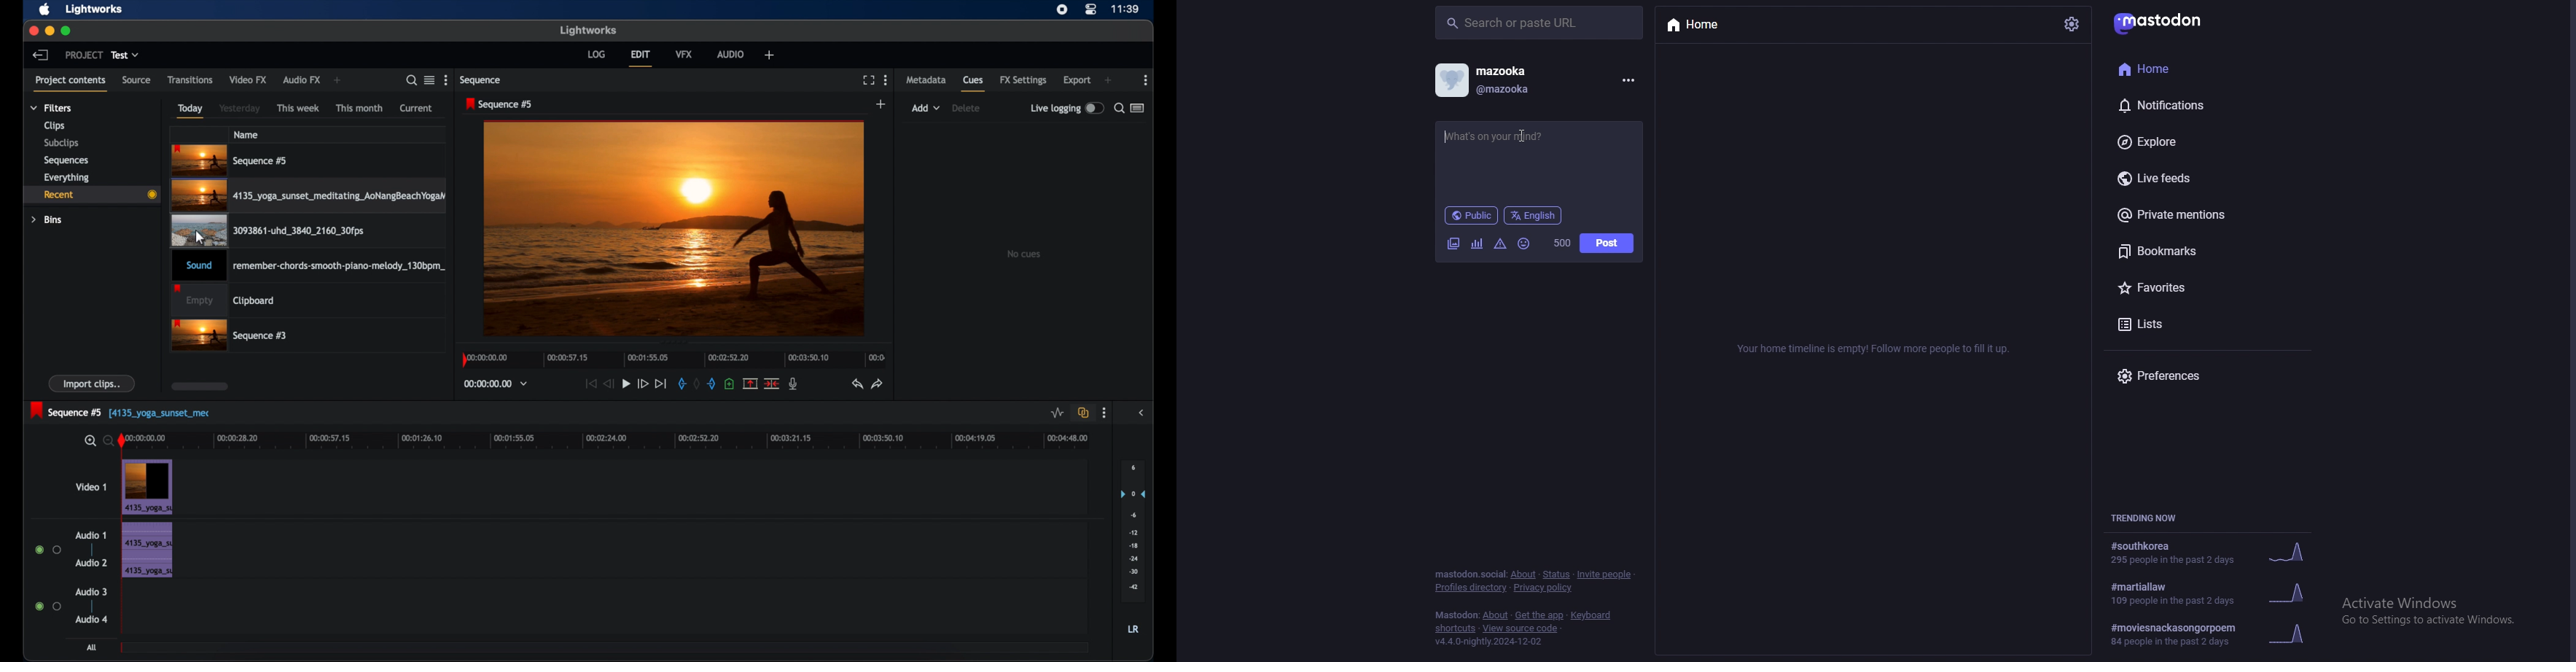 The image size is (2576, 672). I want to click on vfx, so click(685, 55).